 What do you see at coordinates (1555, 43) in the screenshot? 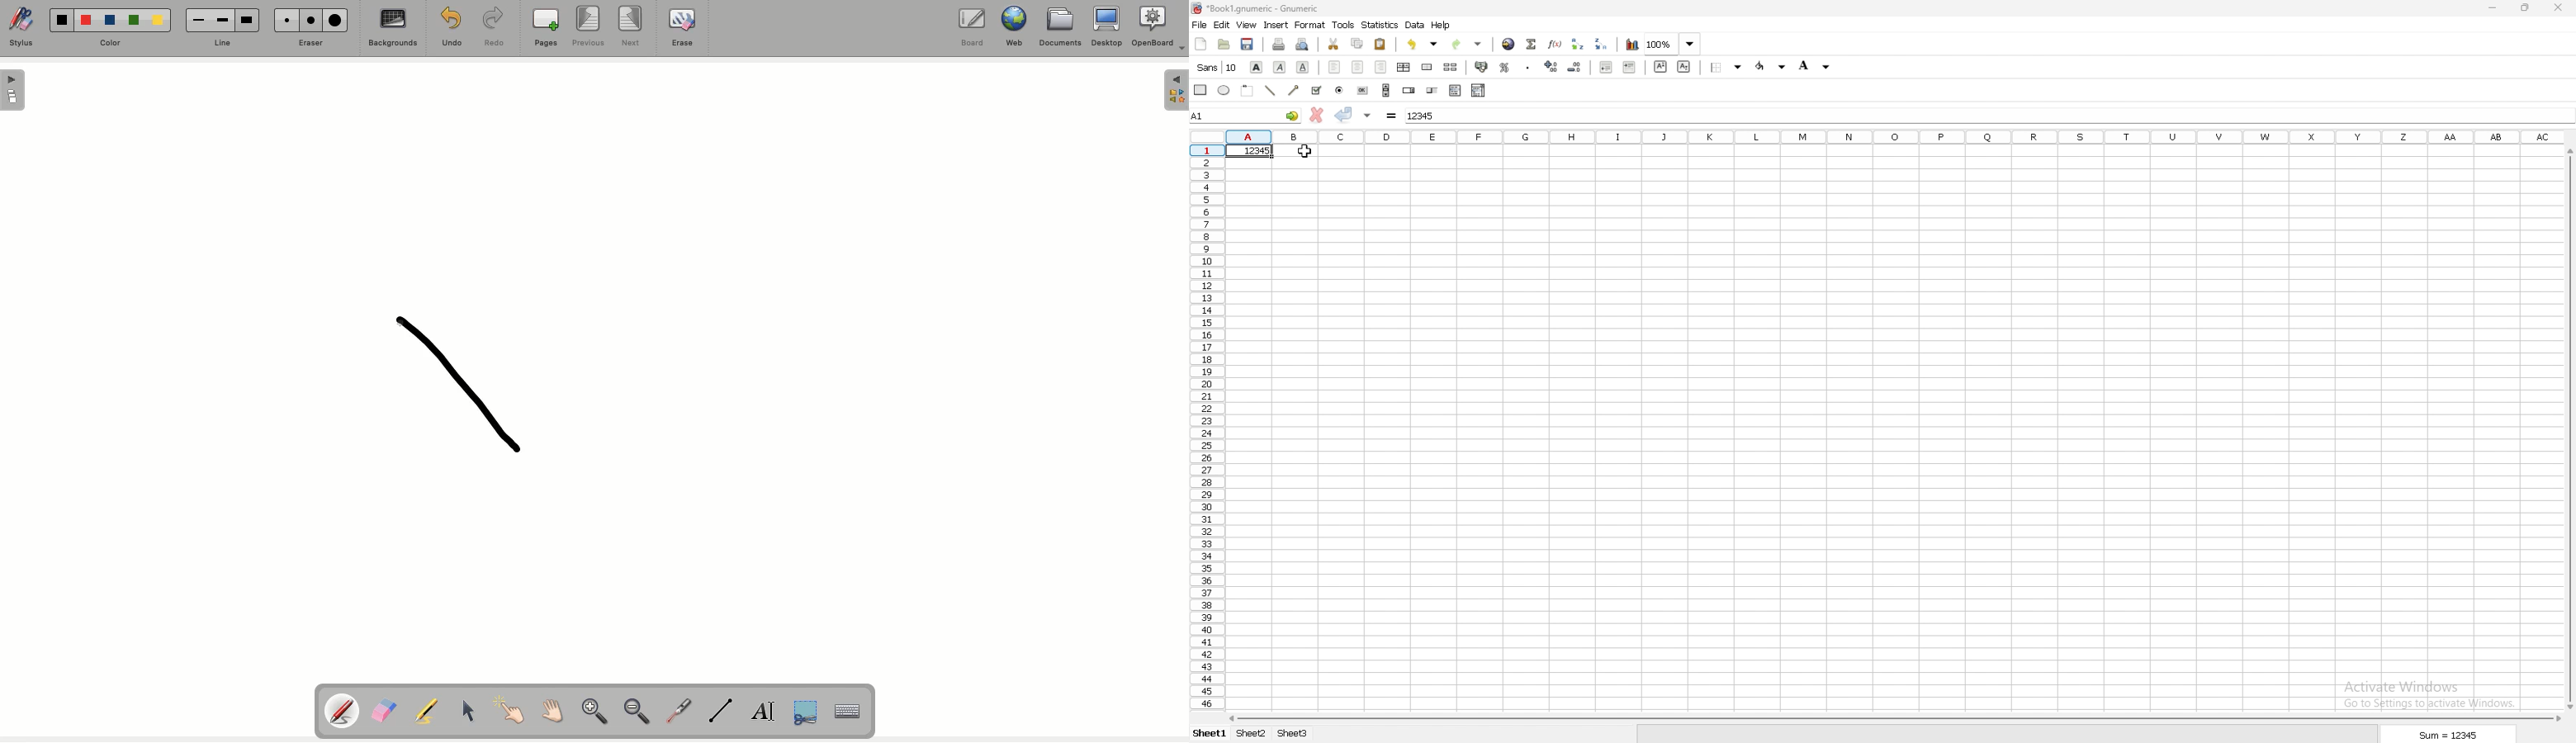
I see `function` at bounding box center [1555, 43].